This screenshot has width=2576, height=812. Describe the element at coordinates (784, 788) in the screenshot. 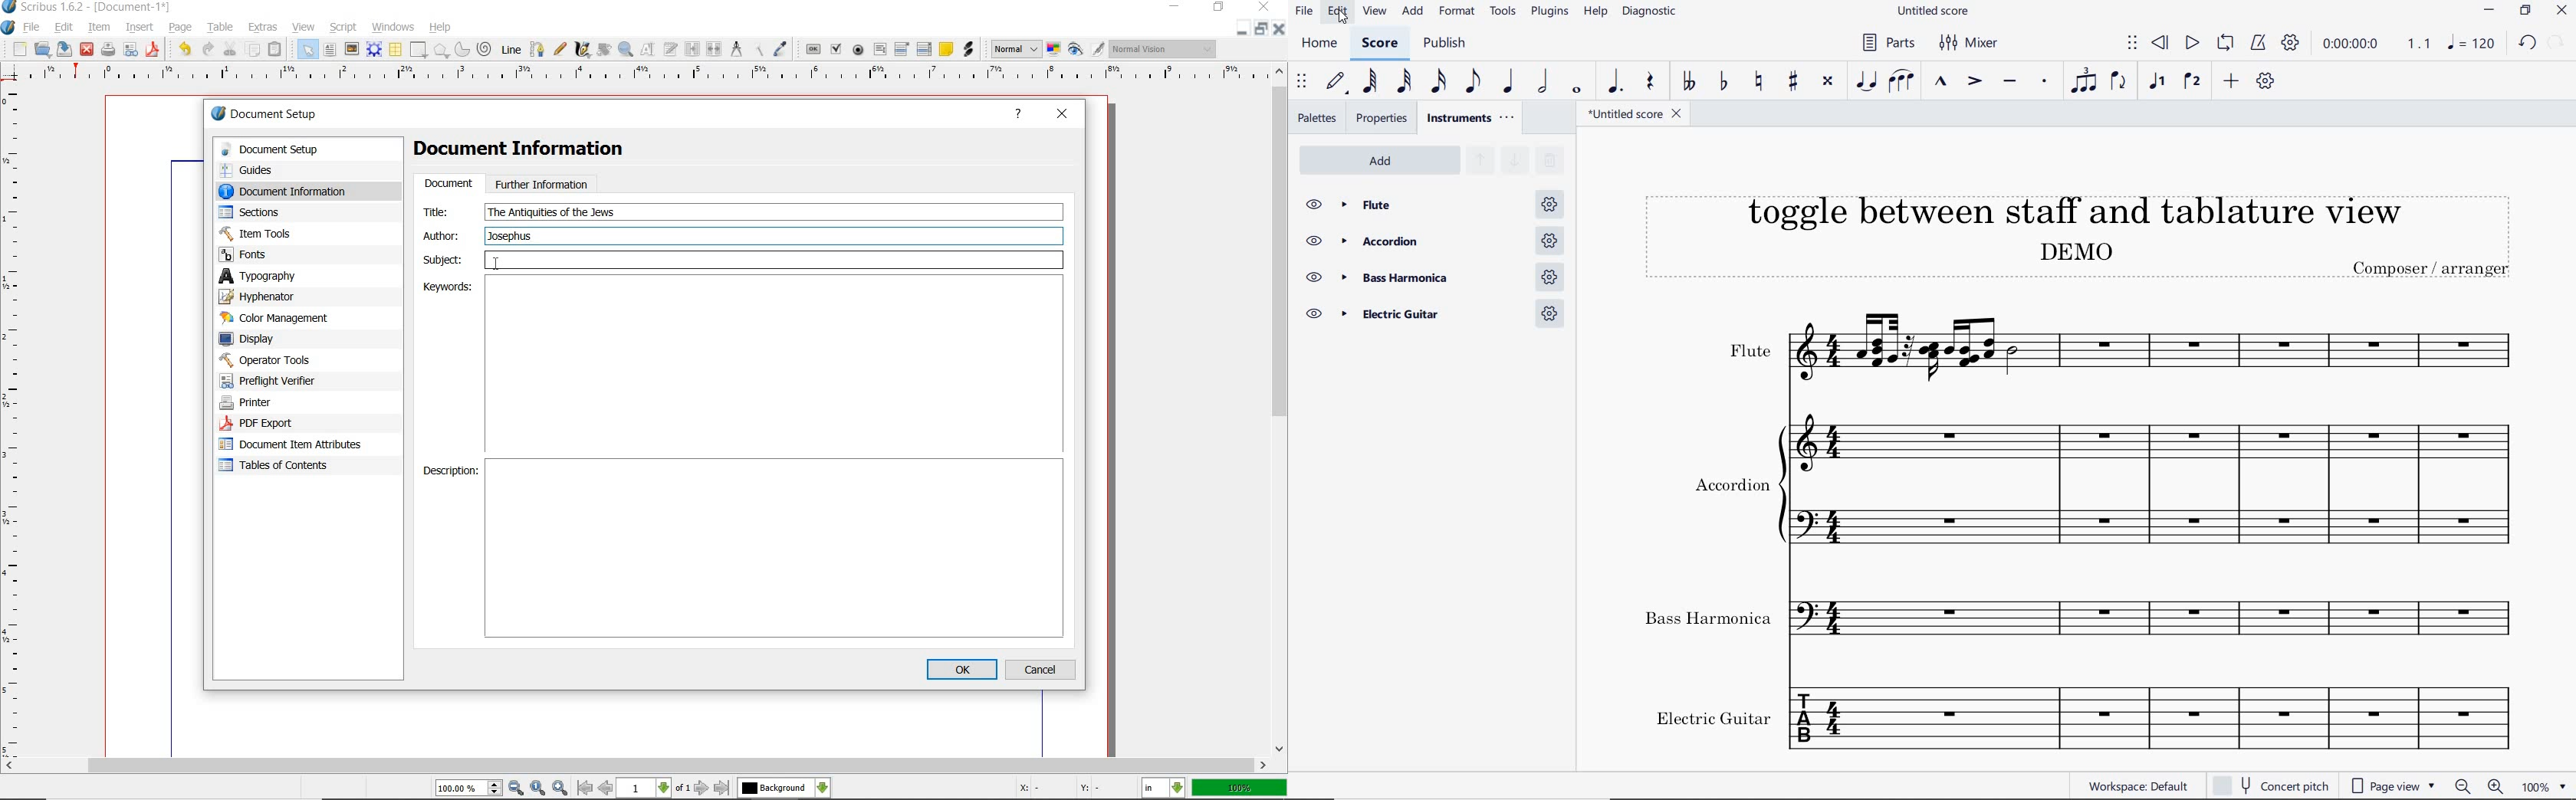

I see `select the current layer` at that location.